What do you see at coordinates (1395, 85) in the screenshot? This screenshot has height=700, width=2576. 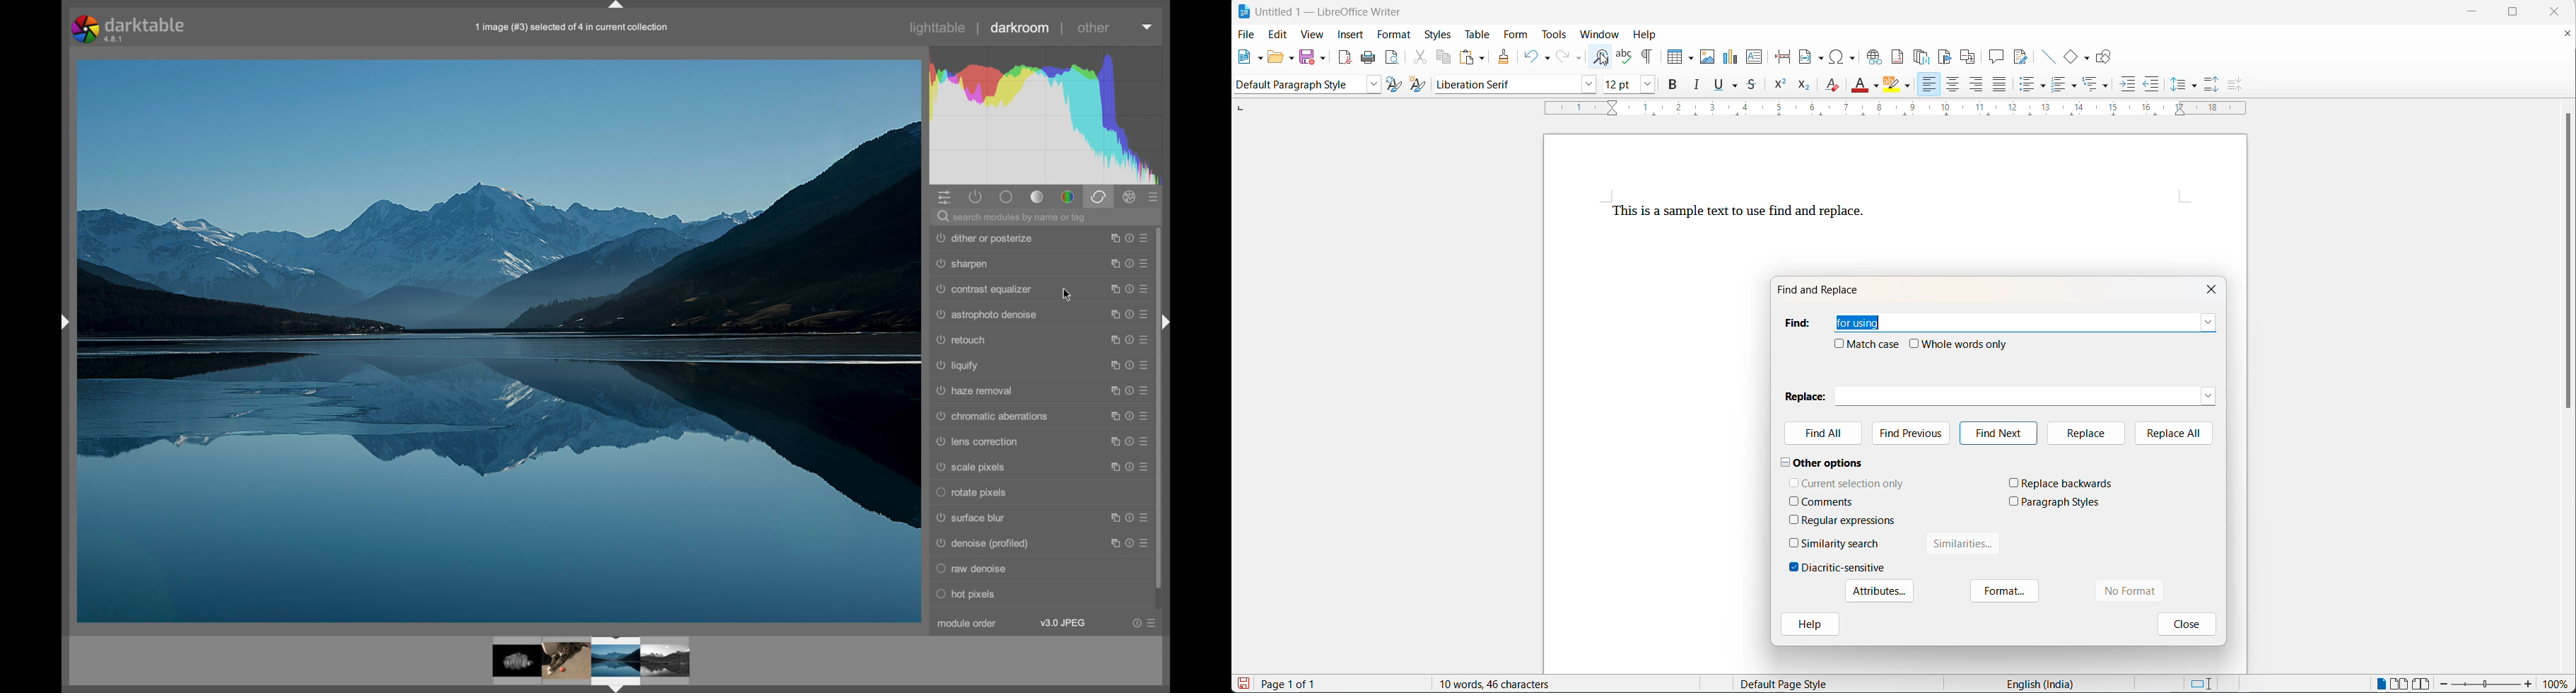 I see `update selected style` at bounding box center [1395, 85].